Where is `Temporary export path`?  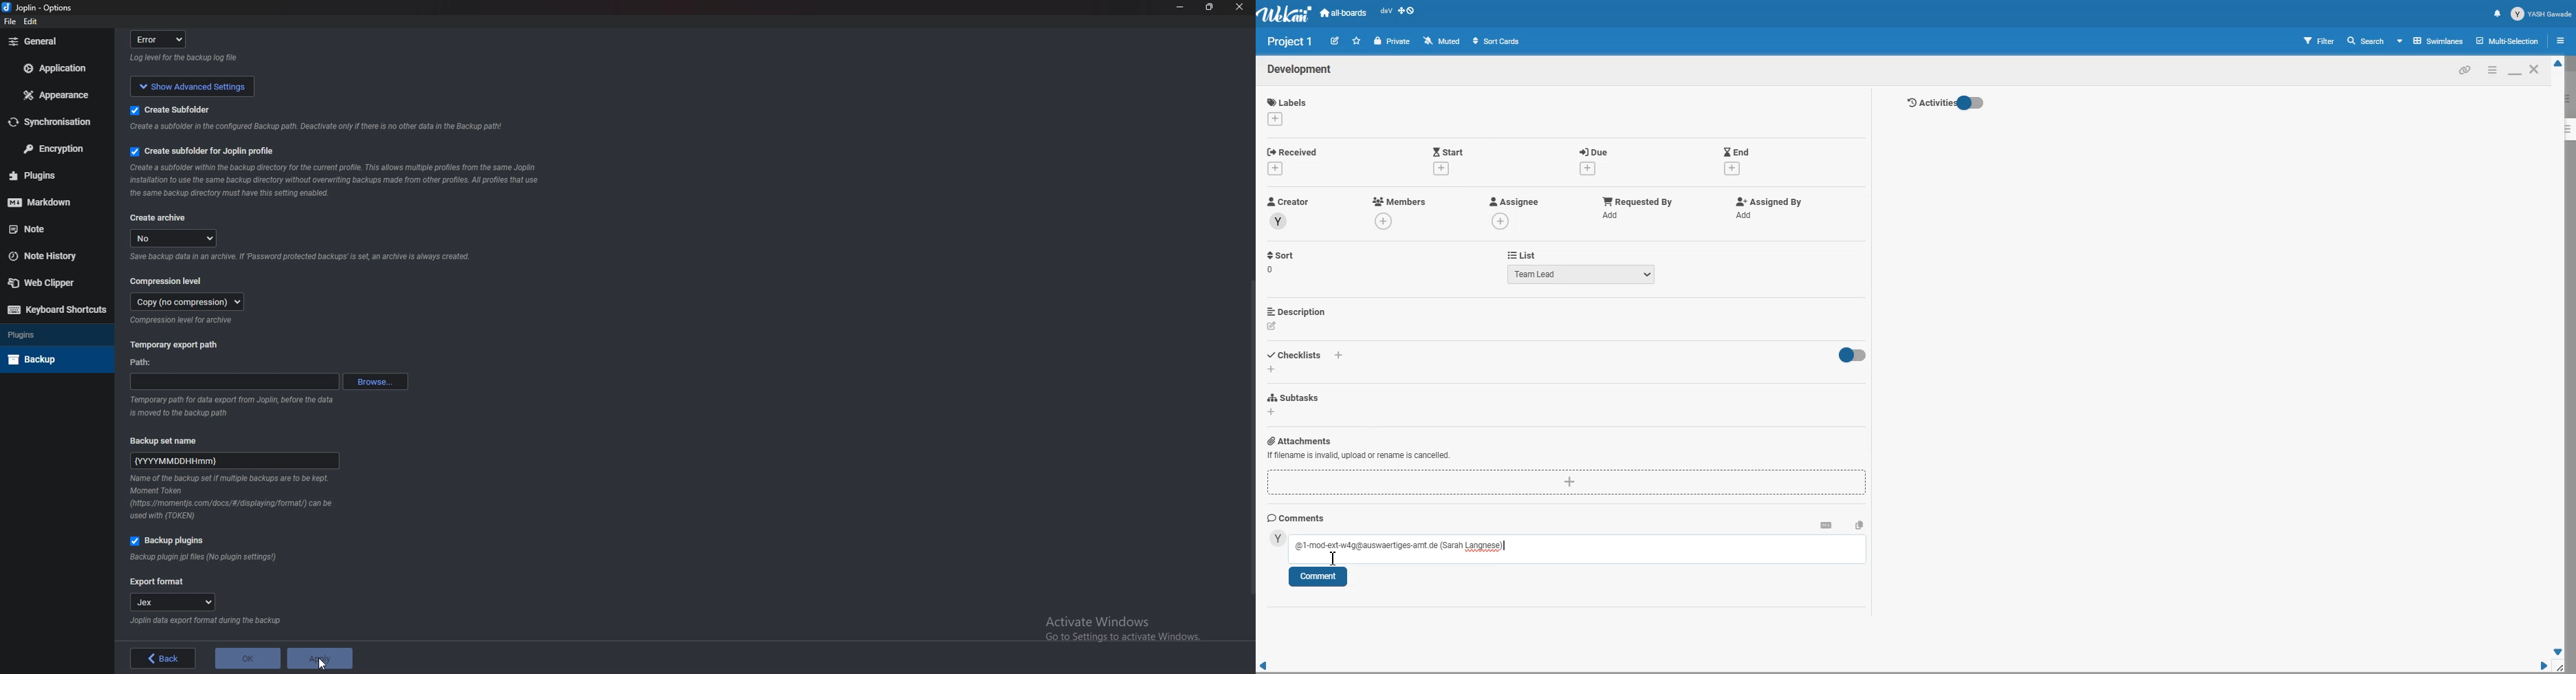
Temporary export path is located at coordinates (175, 344).